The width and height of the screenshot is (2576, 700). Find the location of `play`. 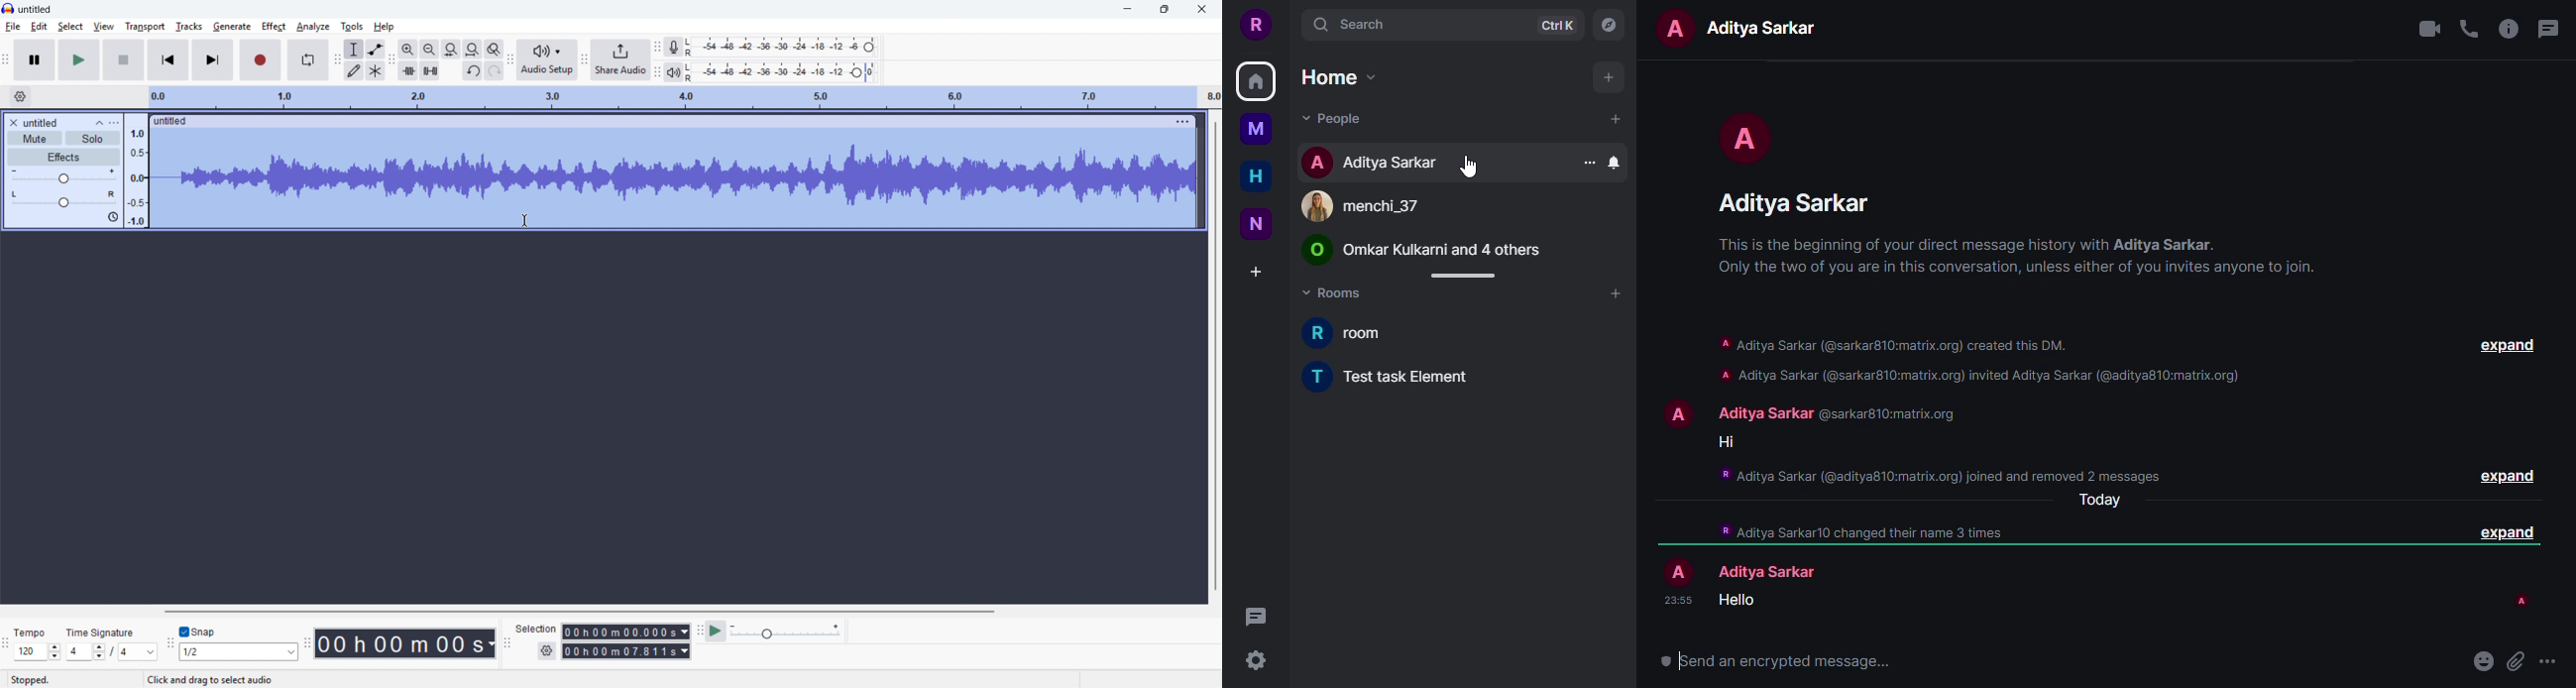

play is located at coordinates (79, 61).